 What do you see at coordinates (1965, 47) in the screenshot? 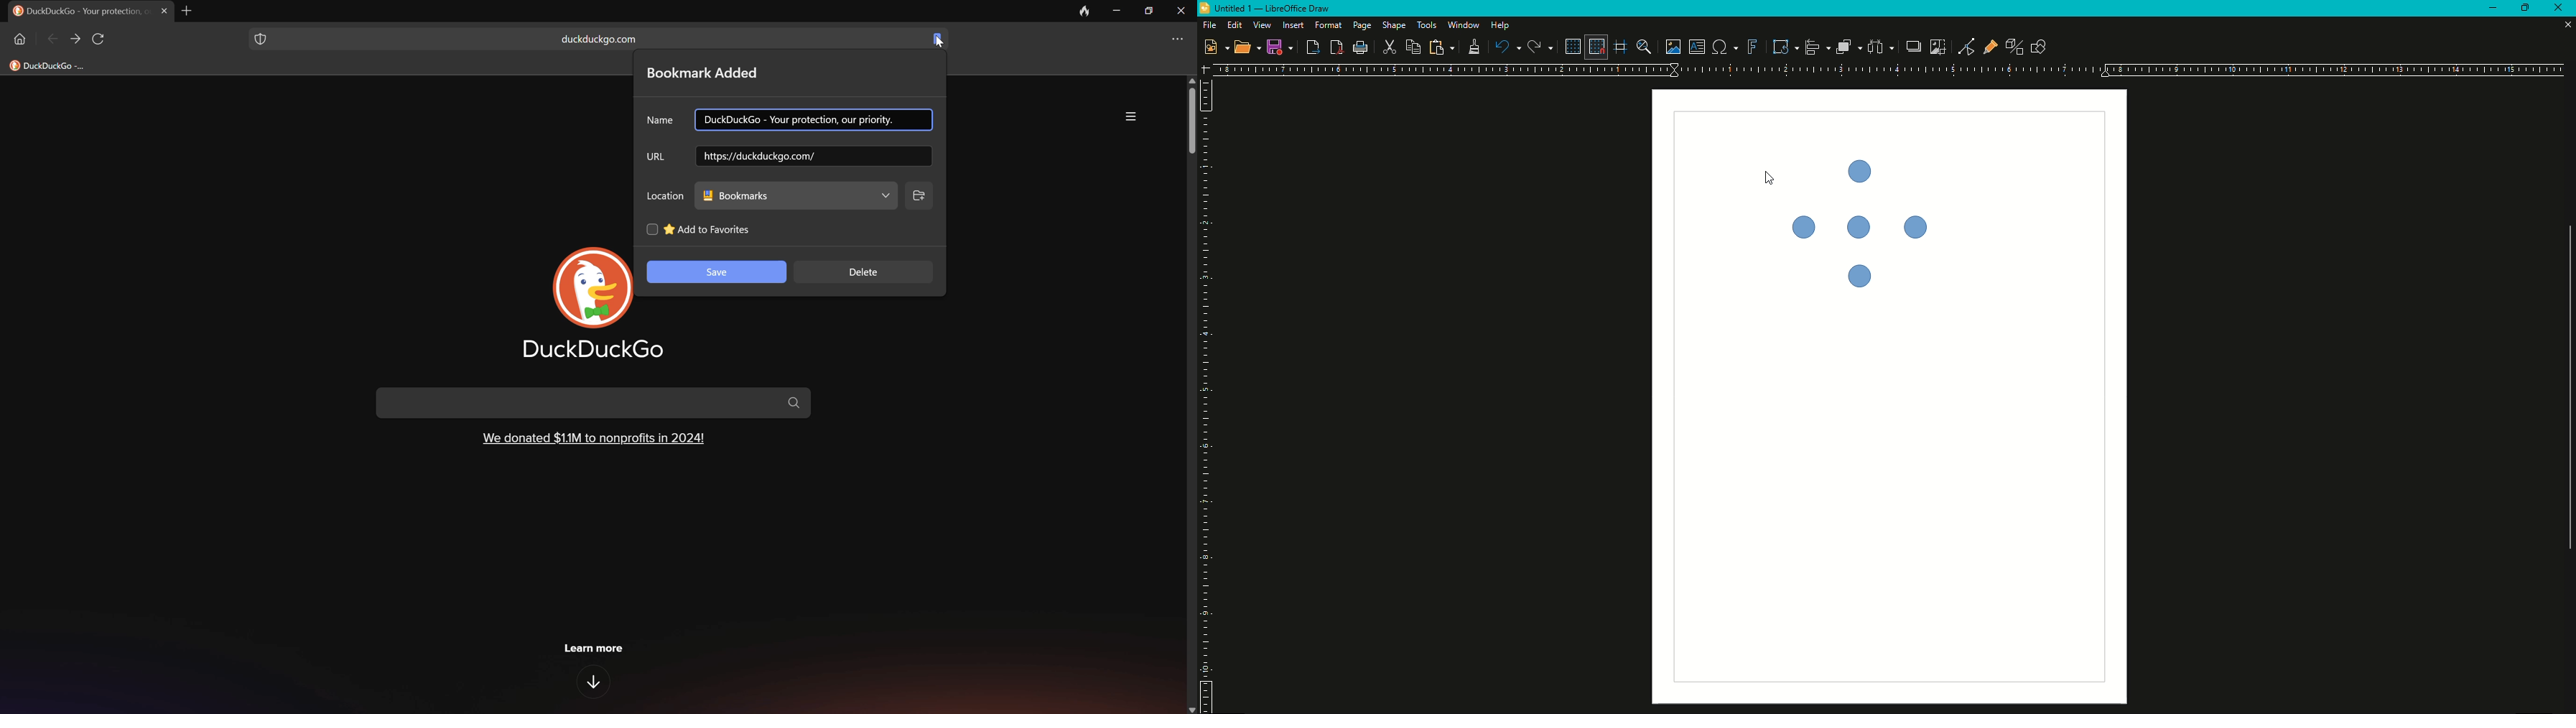
I see `Toggle Point` at bounding box center [1965, 47].